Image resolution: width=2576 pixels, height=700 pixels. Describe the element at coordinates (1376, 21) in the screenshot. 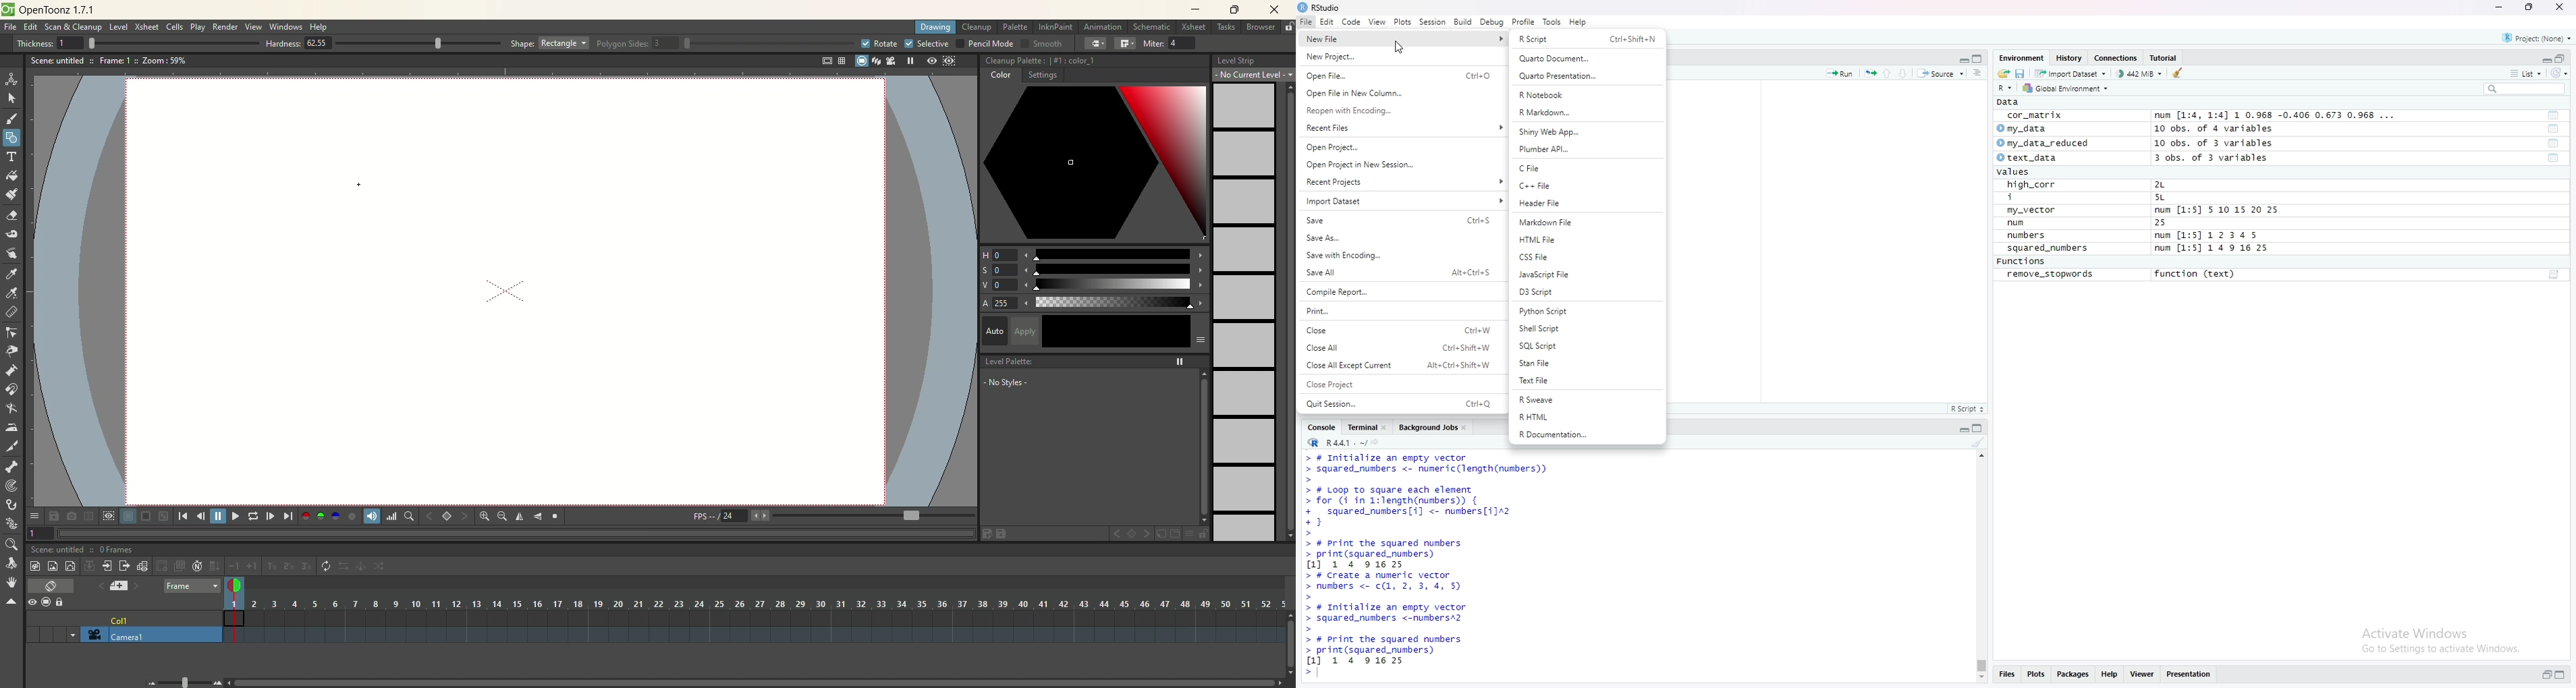

I see `view` at that location.